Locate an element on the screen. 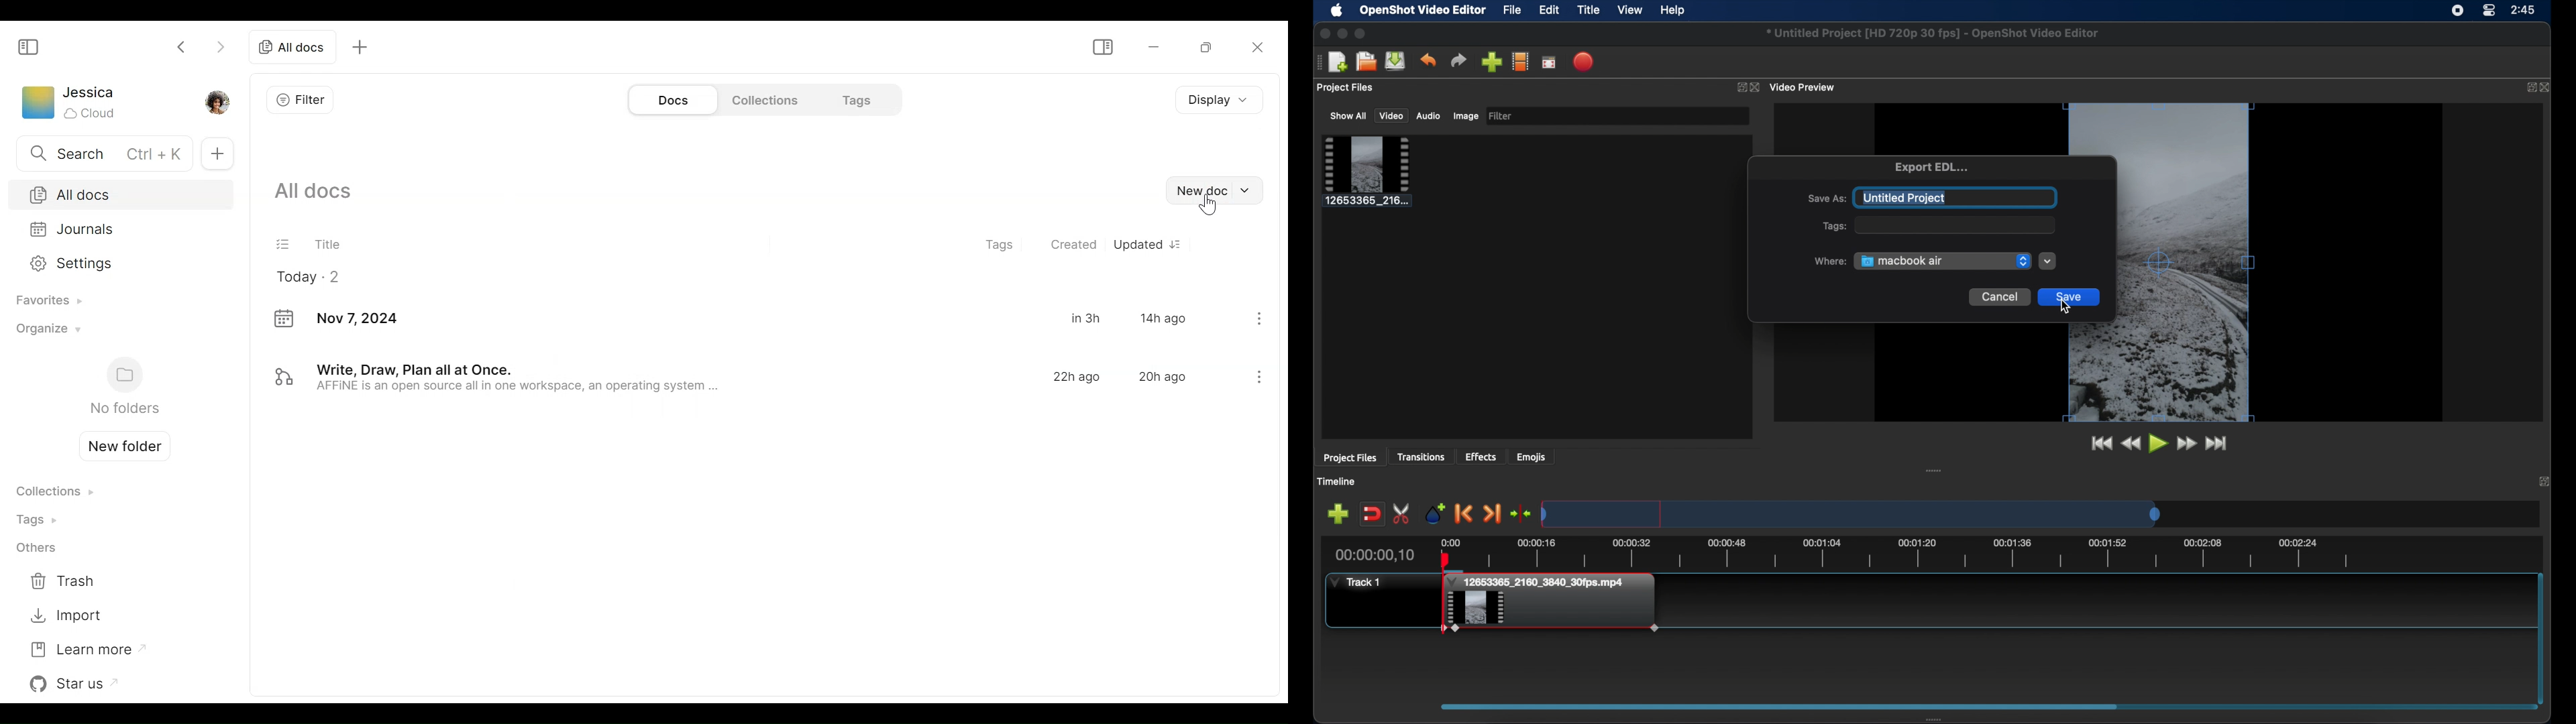 Image resolution: width=2576 pixels, height=728 pixels. import files is located at coordinates (1492, 62).